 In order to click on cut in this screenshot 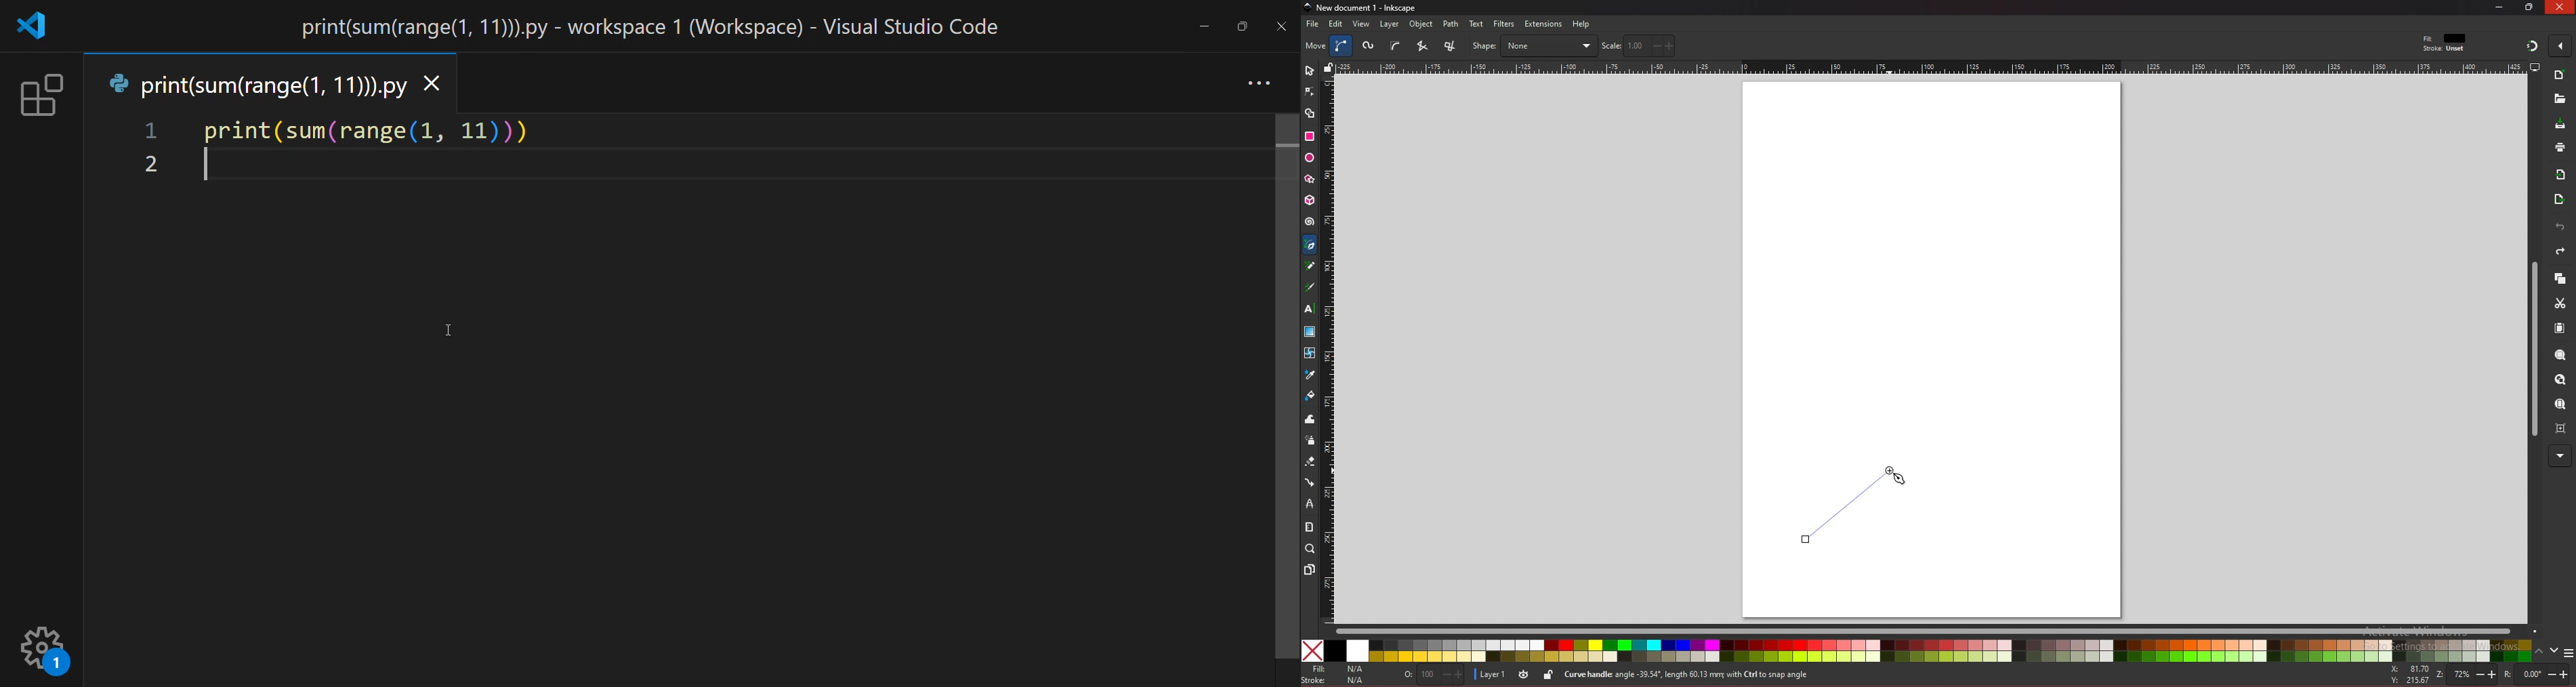, I will do `click(2561, 304)`.